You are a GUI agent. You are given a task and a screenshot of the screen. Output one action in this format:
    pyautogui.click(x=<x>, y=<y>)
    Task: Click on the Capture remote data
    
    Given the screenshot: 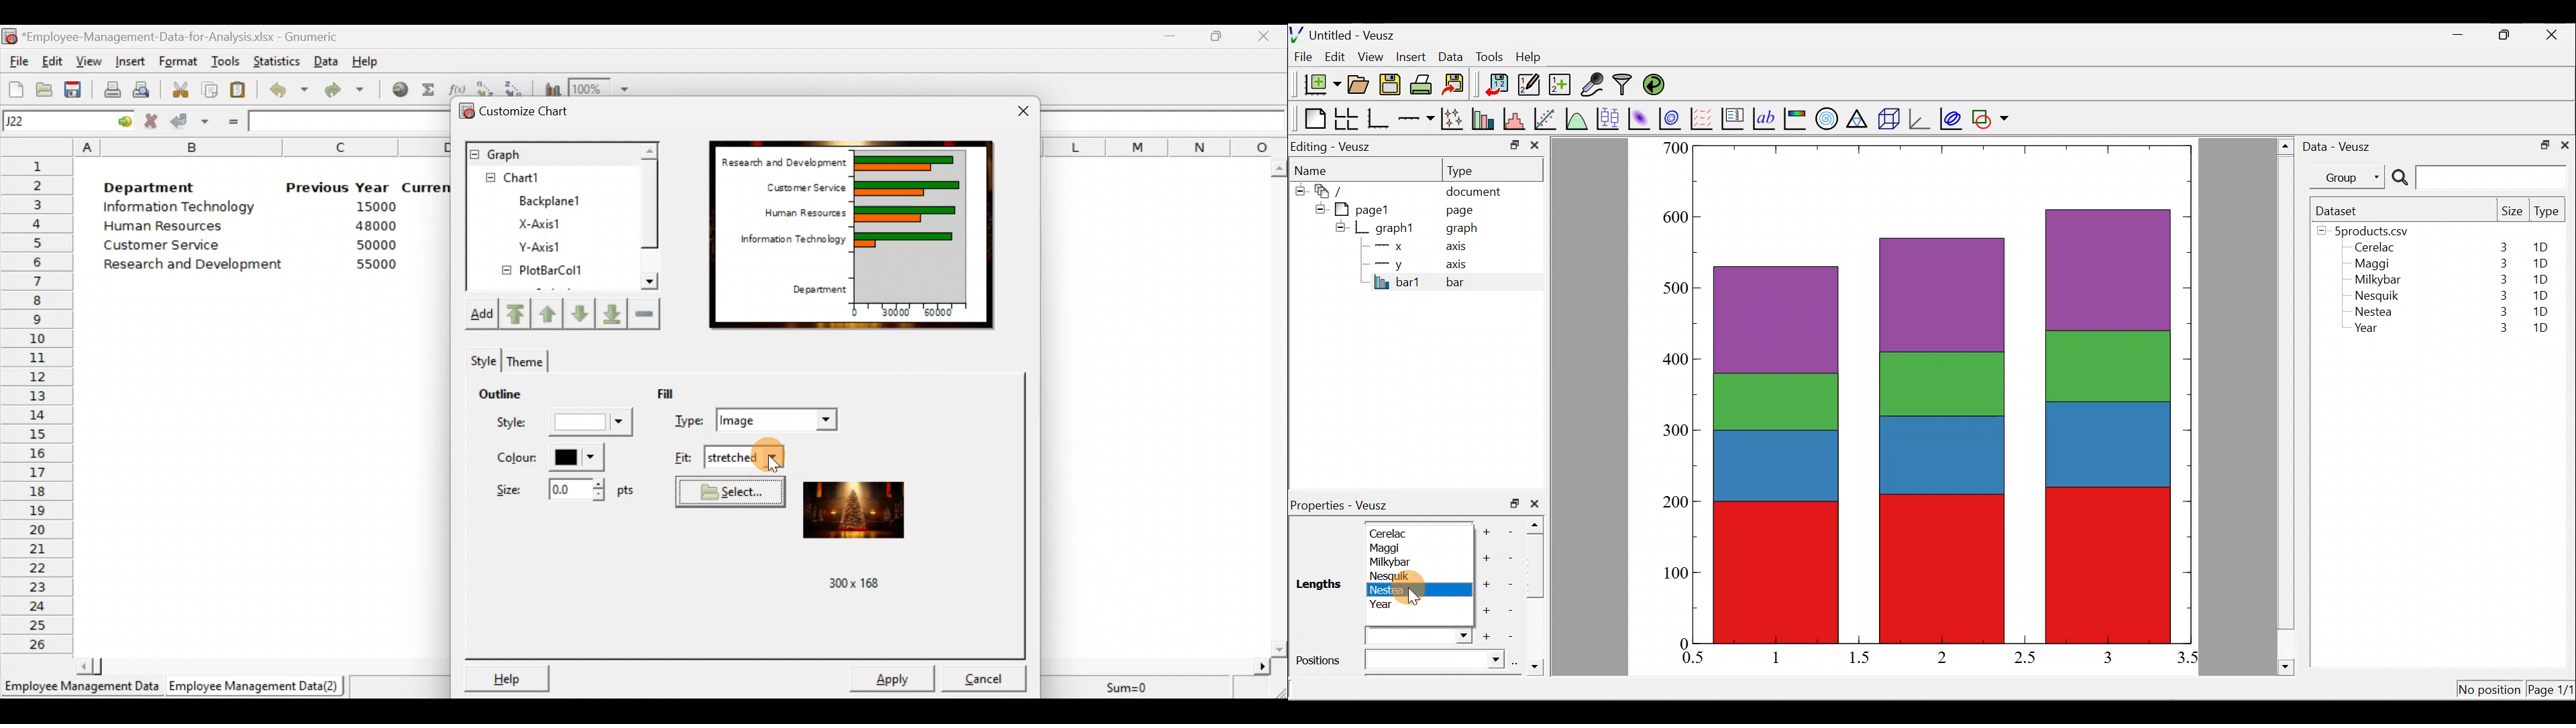 What is the action you would take?
    pyautogui.click(x=1593, y=85)
    